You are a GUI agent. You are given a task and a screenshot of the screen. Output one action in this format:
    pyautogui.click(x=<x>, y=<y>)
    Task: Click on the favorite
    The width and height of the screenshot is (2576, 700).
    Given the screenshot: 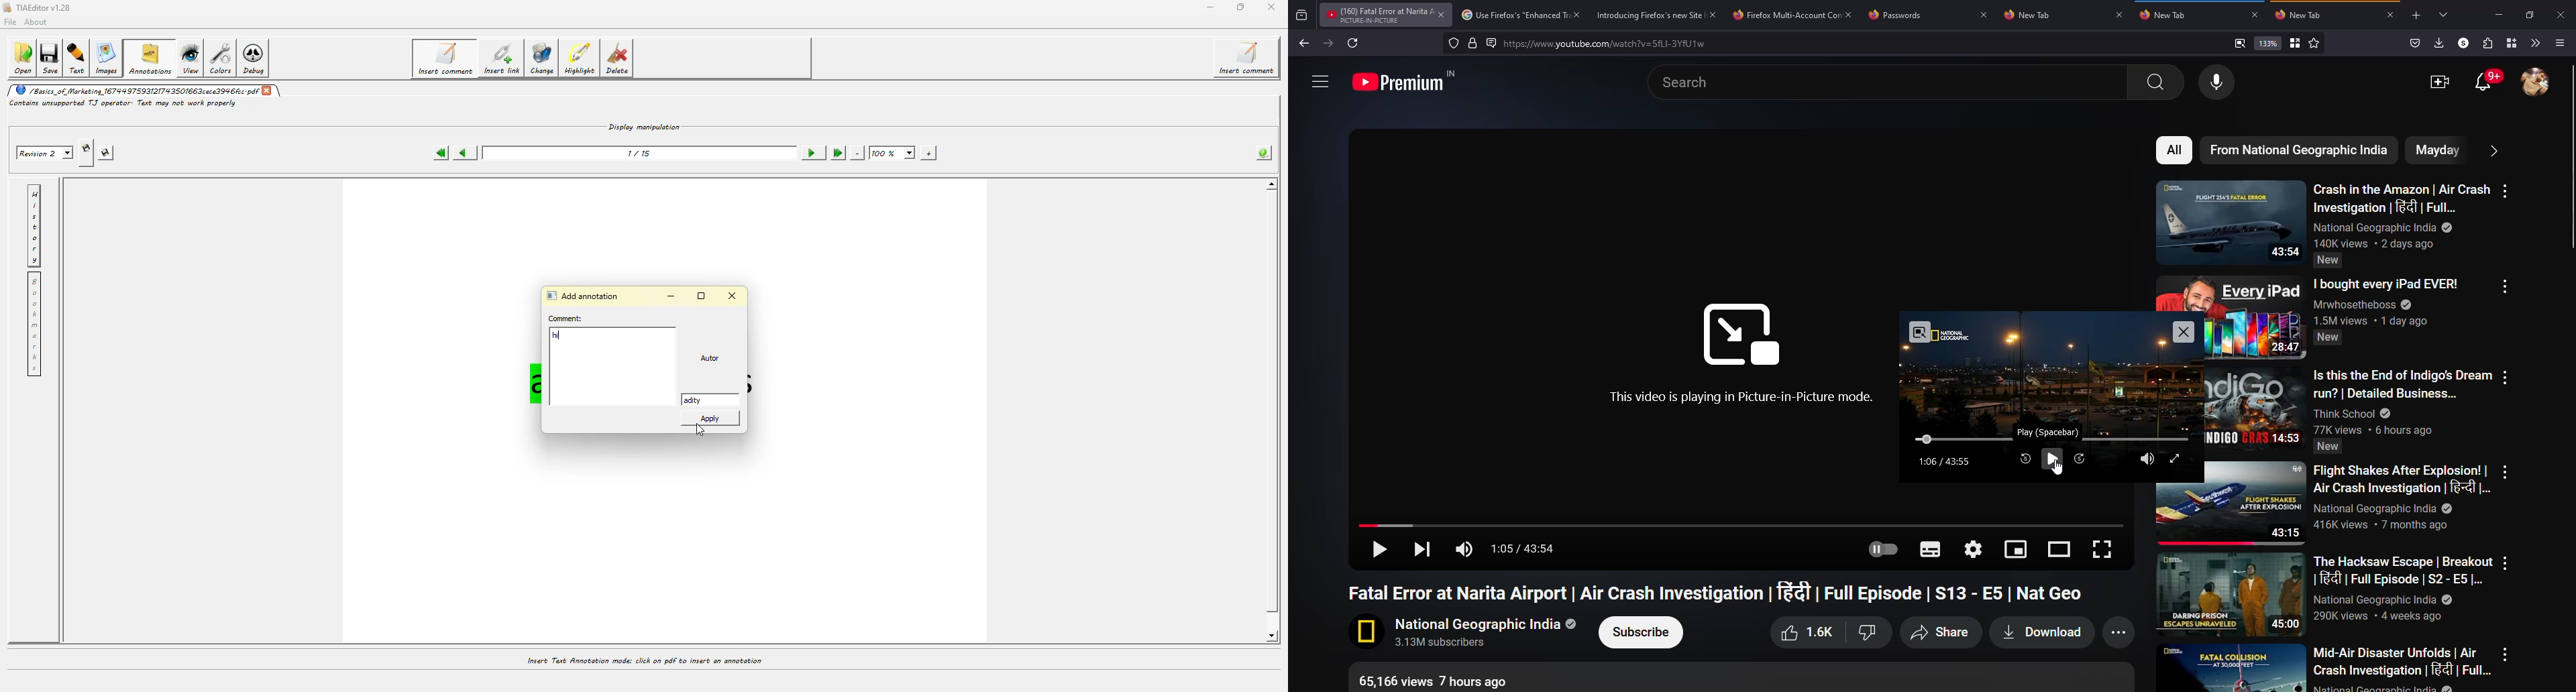 What is the action you would take?
    pyautogui.click(x=2314, y=44)
    